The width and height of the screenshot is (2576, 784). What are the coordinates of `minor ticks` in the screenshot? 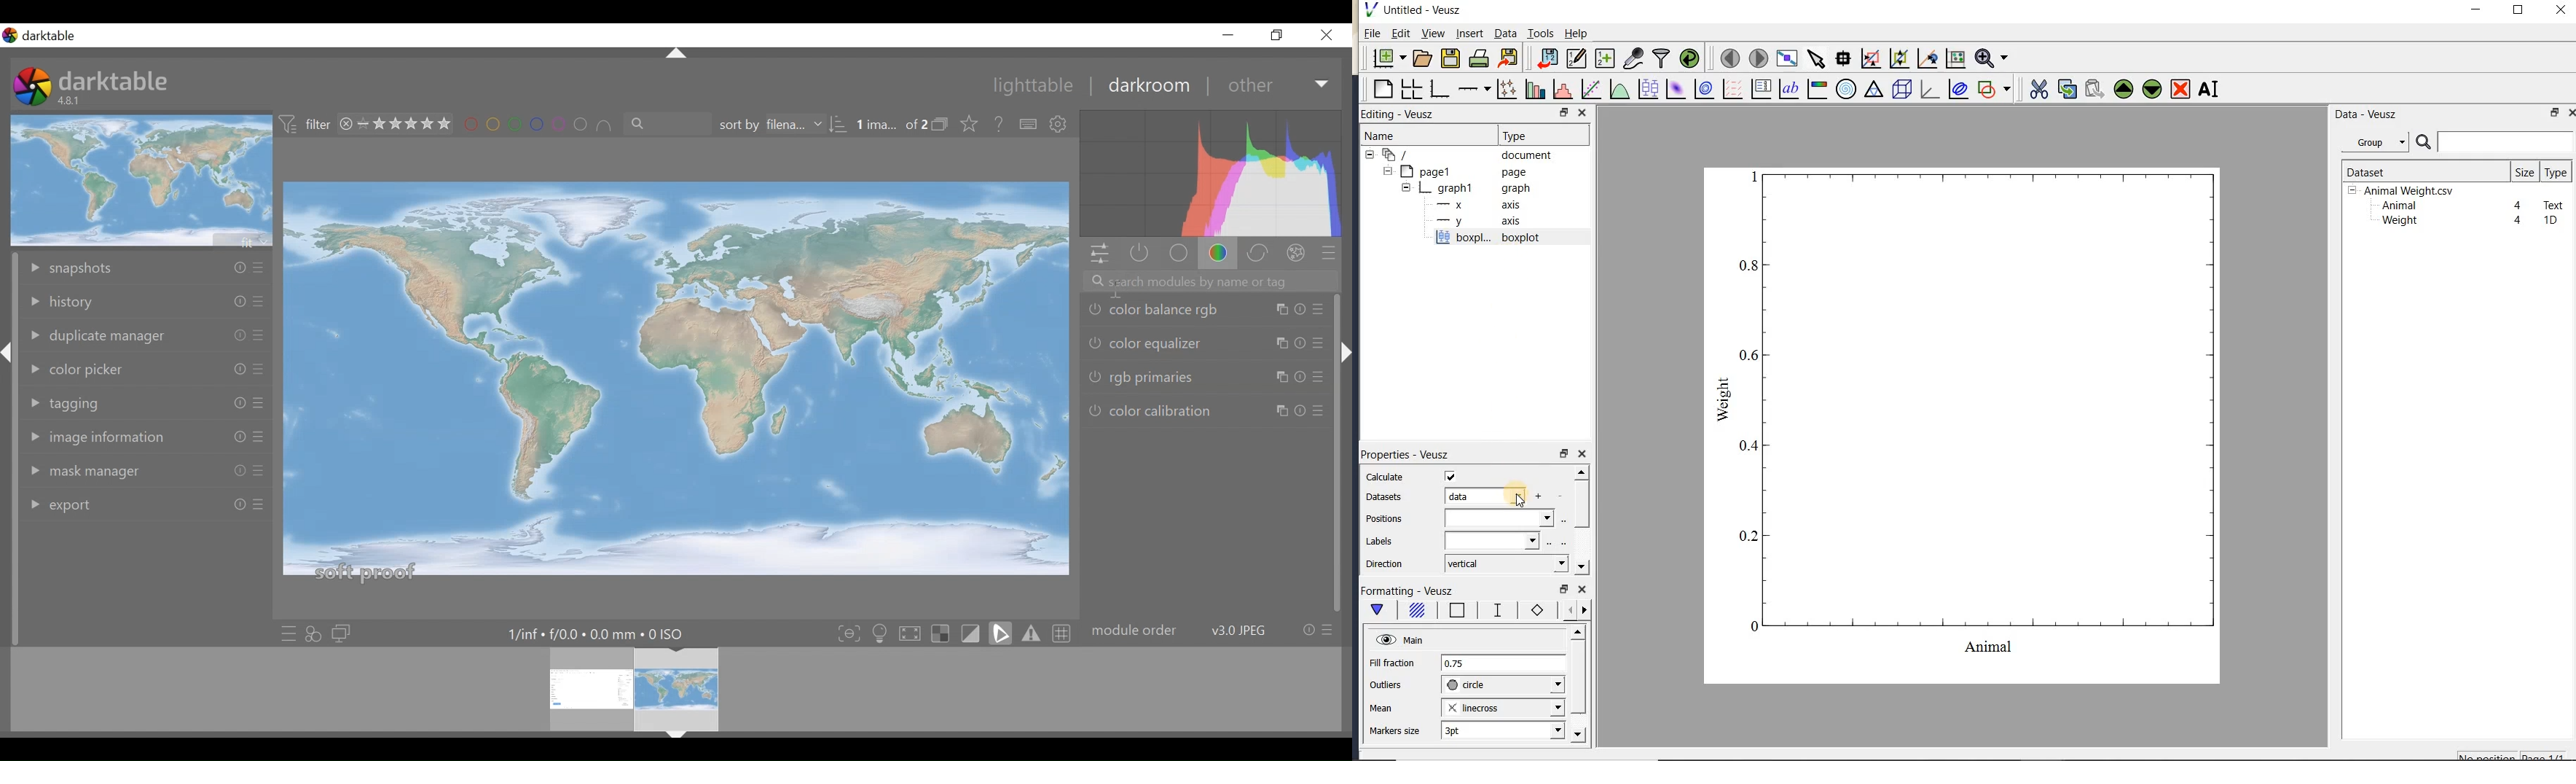 It's located at (1572, 610).